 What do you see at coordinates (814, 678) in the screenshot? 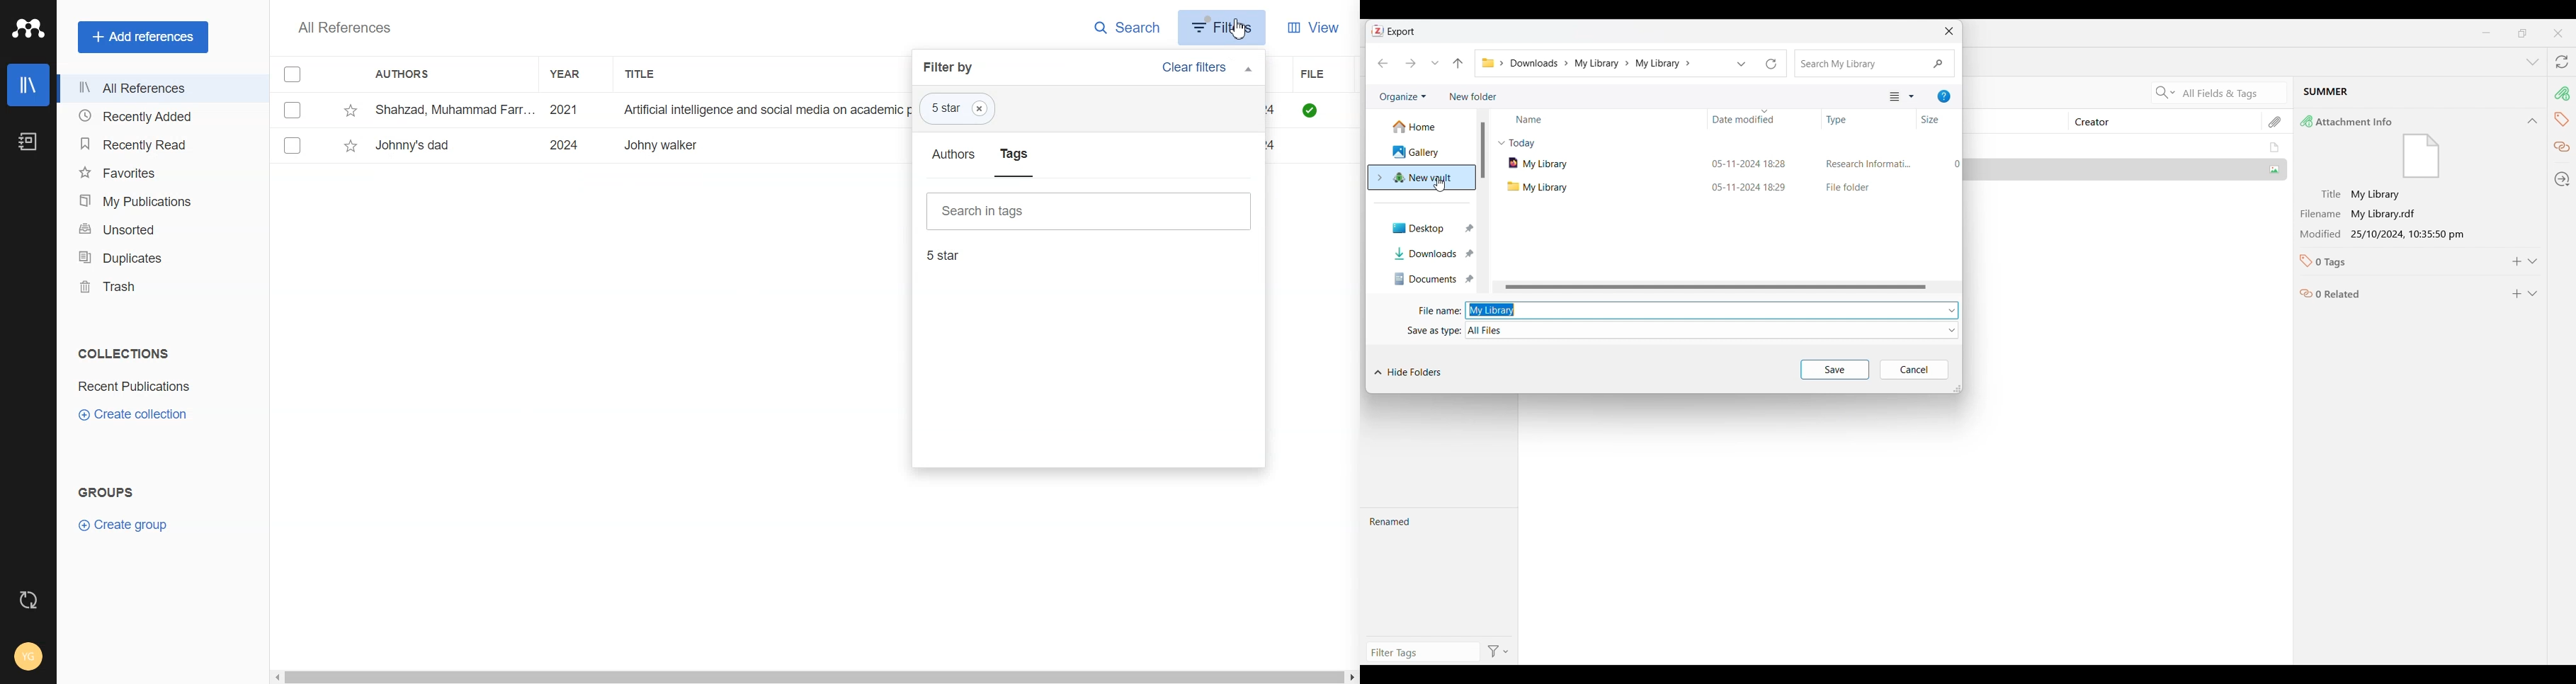
I see `Horizontal scroll bar` at bounding box center [814, 678].